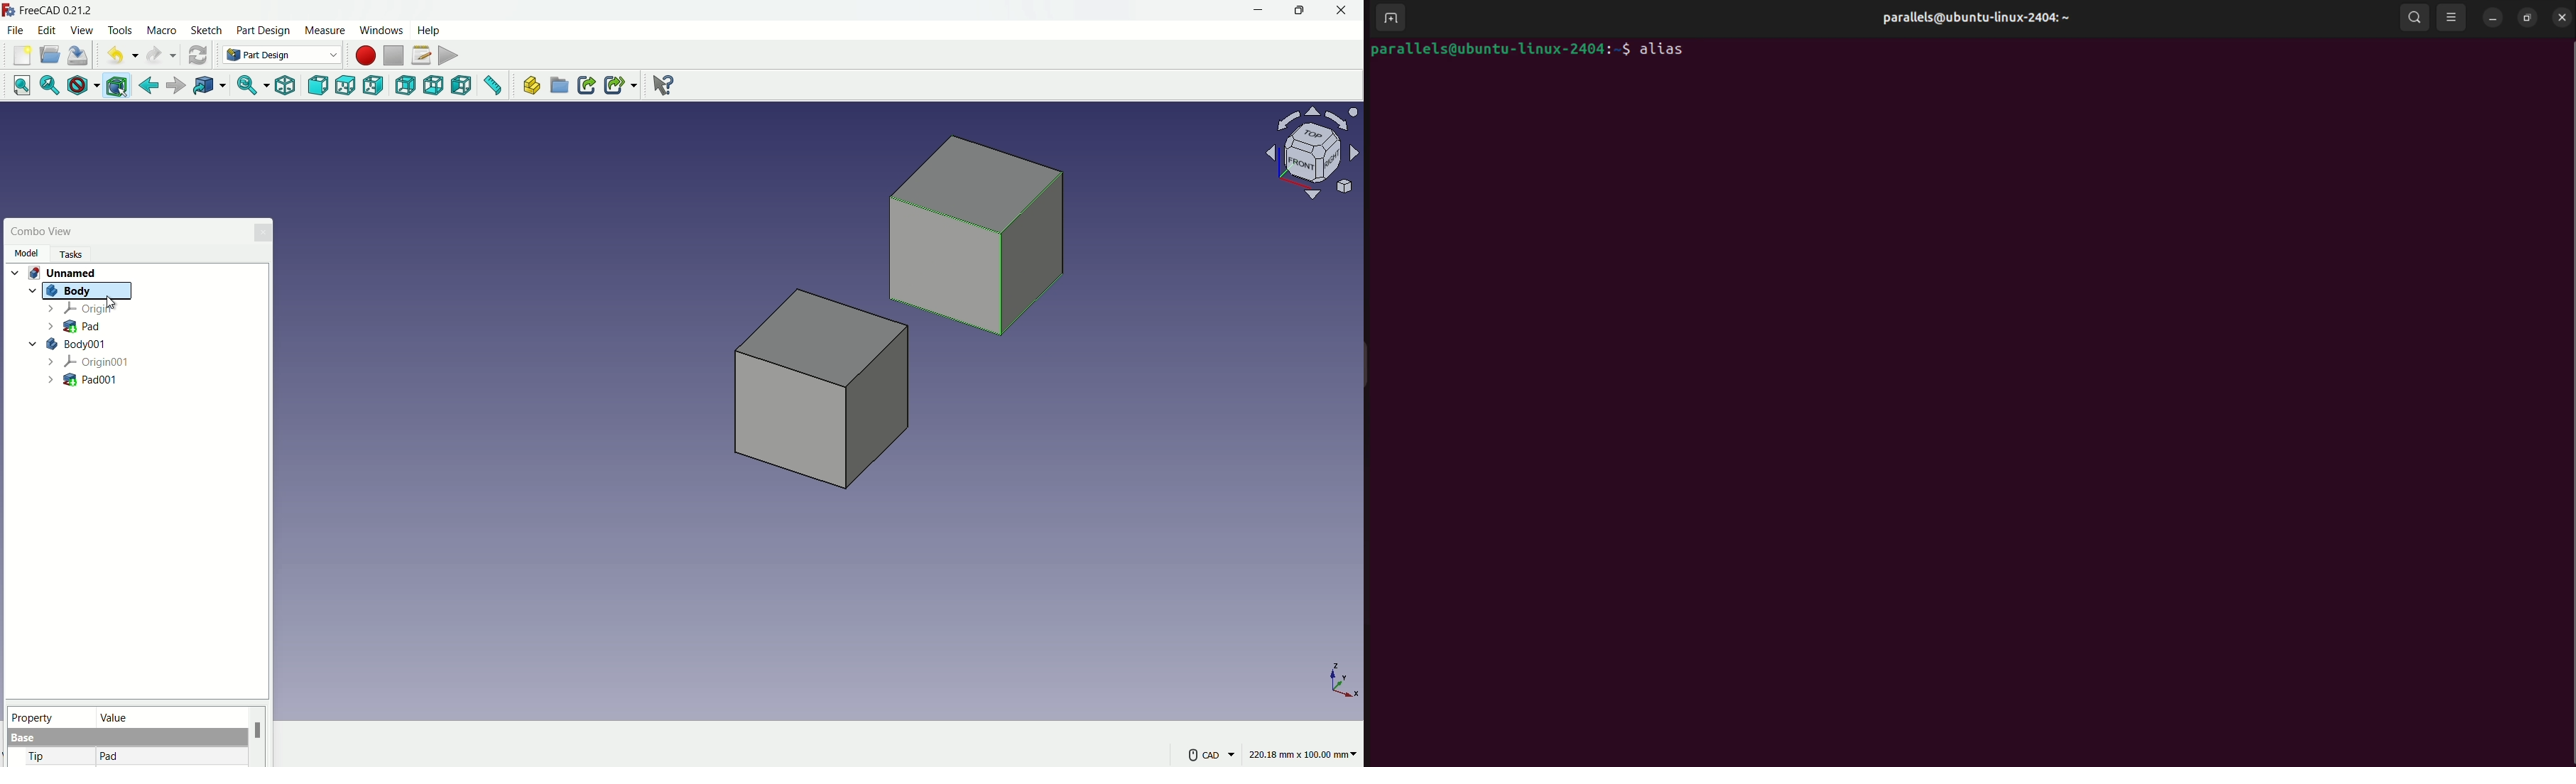  What do you see at coordinates (1499, 49) in the screenshot?
I see `bash prompt` at bounding box center [1499, 49].